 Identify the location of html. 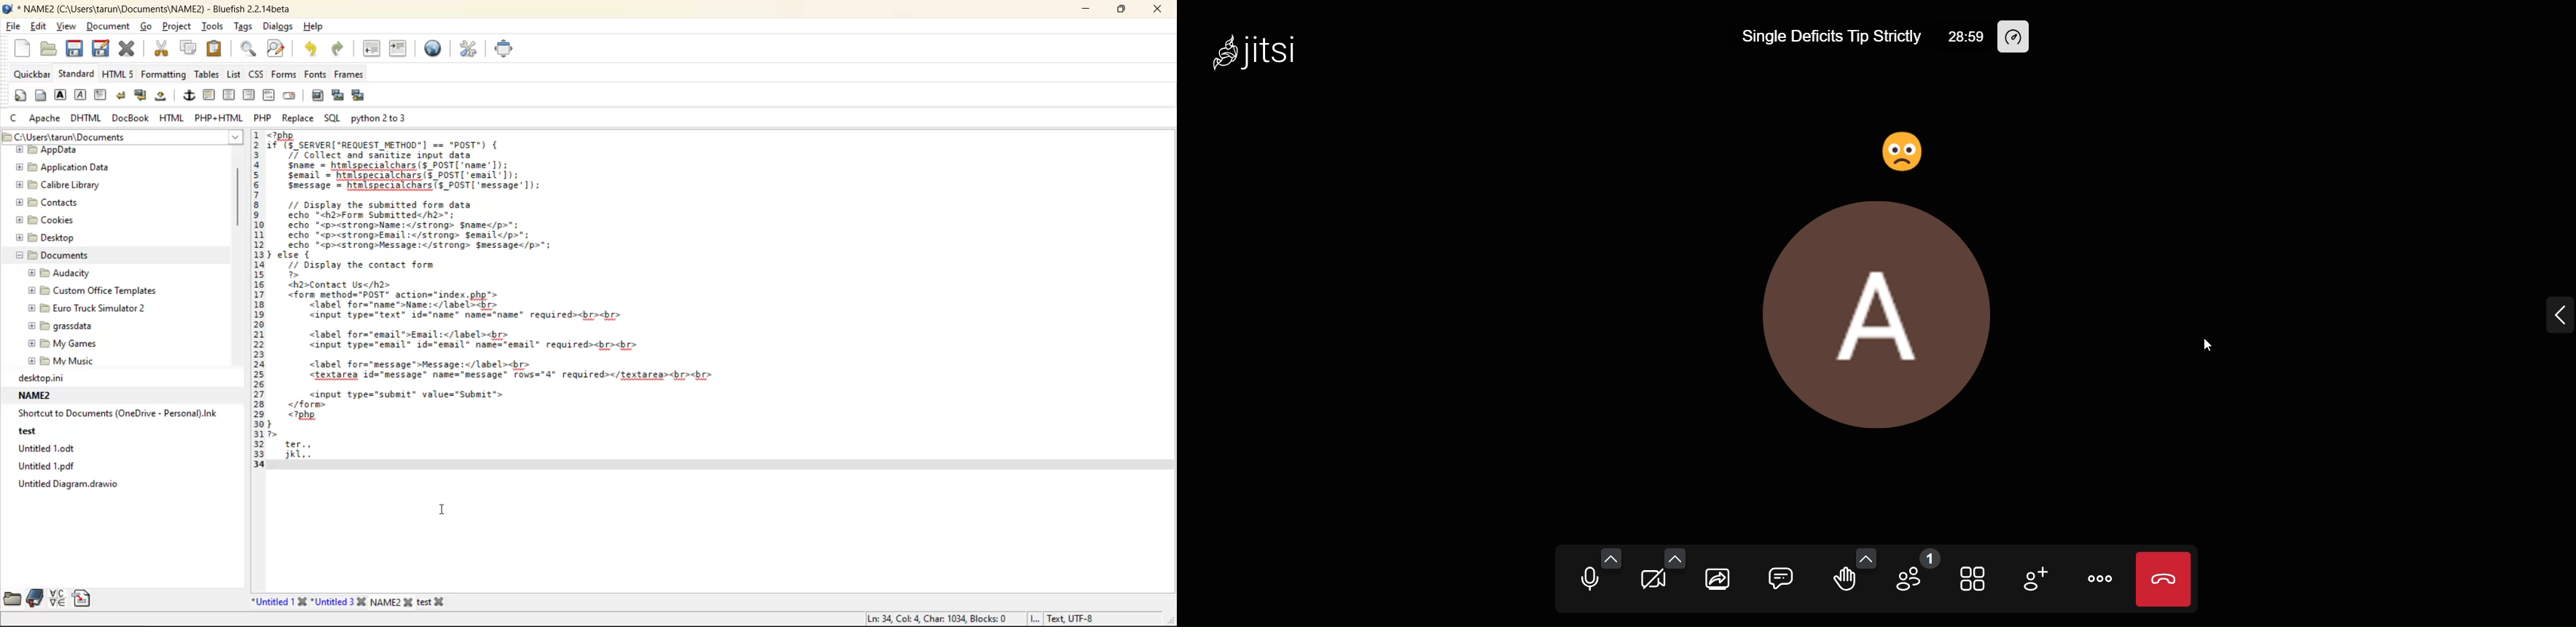
(175, 118).